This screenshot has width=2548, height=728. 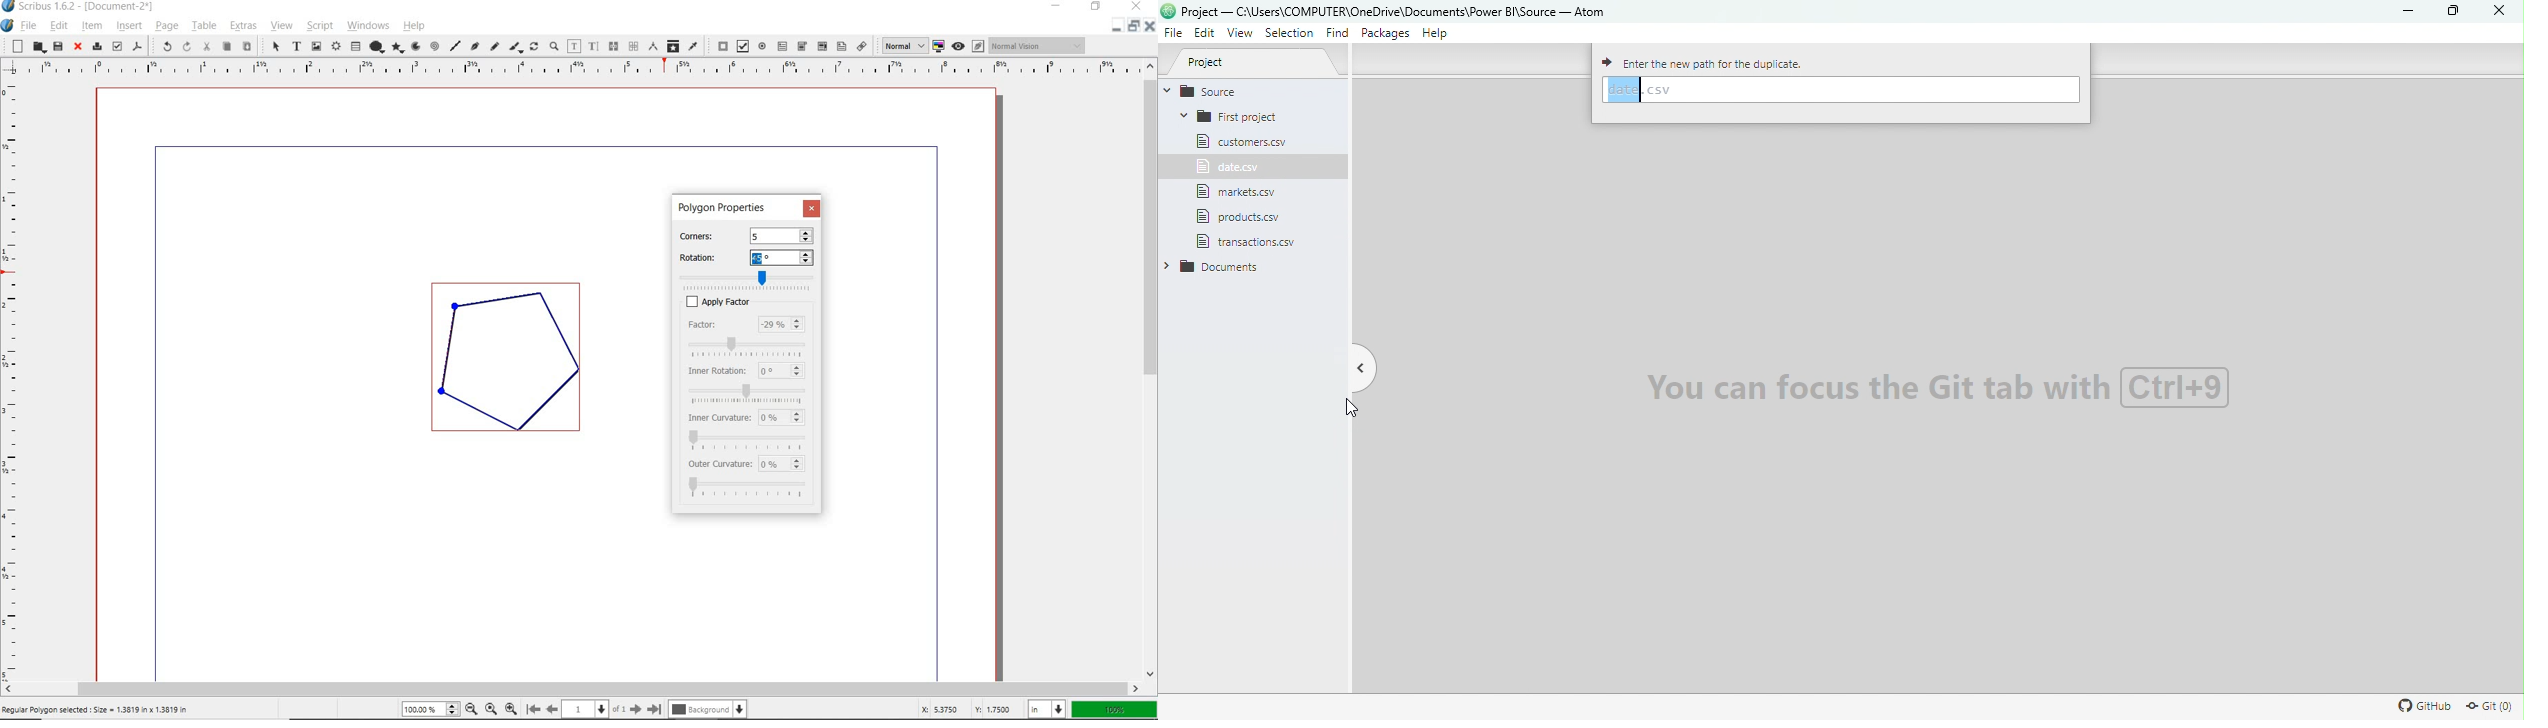 What do you see at coordinates (57, 46) in the screenshot?
I see `save` at bounding box center [57, 46].